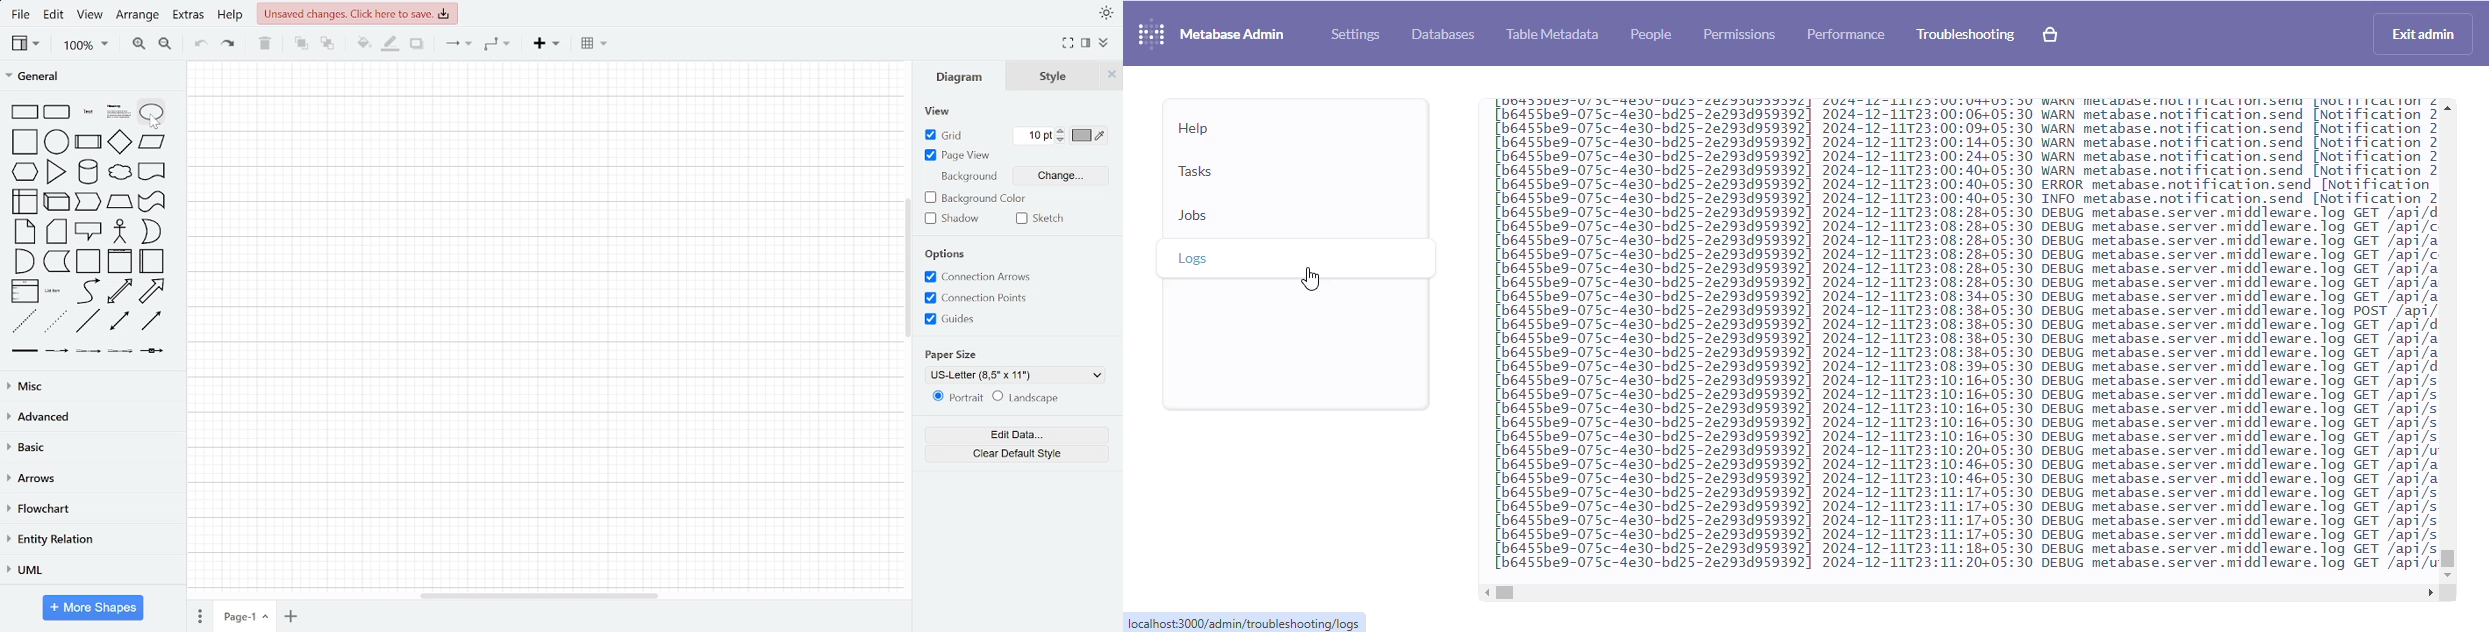 Image resolution: width=2492 pixels, height=644 pixels. I want to click on More shapes, so click(93, 607).